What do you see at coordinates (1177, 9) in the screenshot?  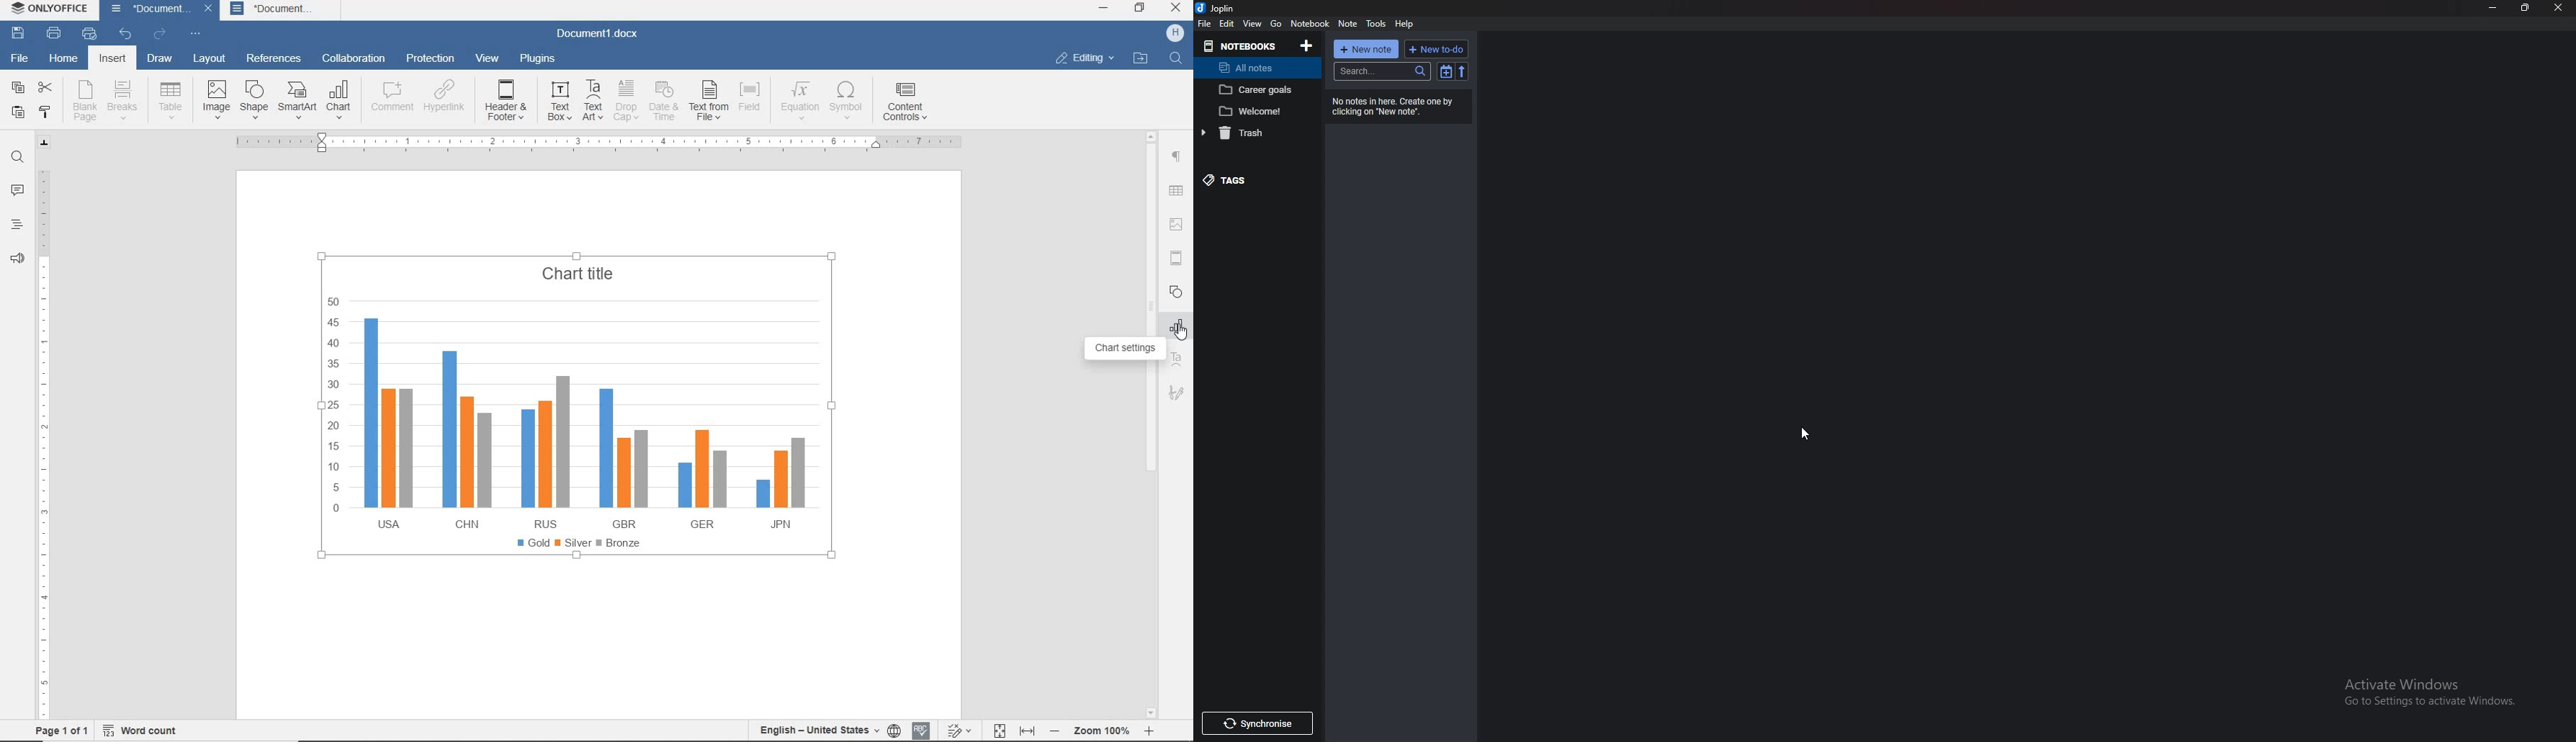 I see `close` at bounding box center [1177, 9].